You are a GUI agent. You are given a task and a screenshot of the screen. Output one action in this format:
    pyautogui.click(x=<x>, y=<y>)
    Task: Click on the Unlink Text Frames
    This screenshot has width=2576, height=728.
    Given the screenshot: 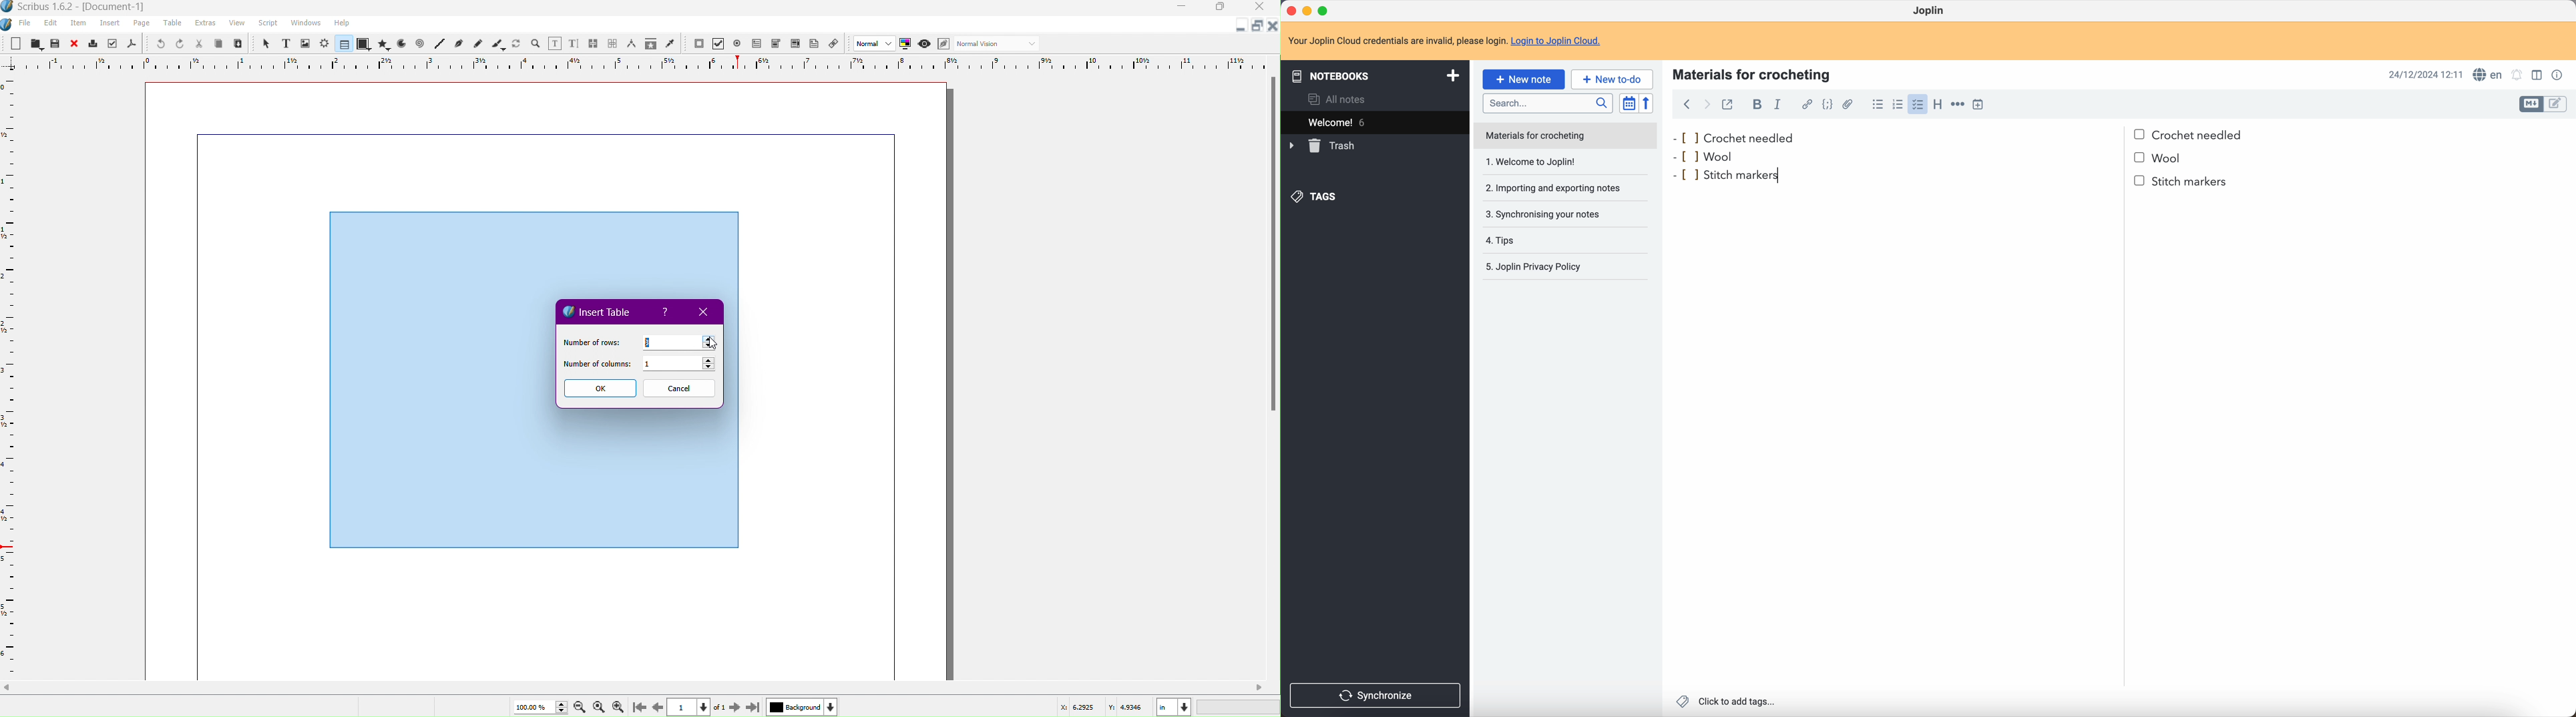 What is the action you would take?
    pyautogui.click(x=613, y=43)
    